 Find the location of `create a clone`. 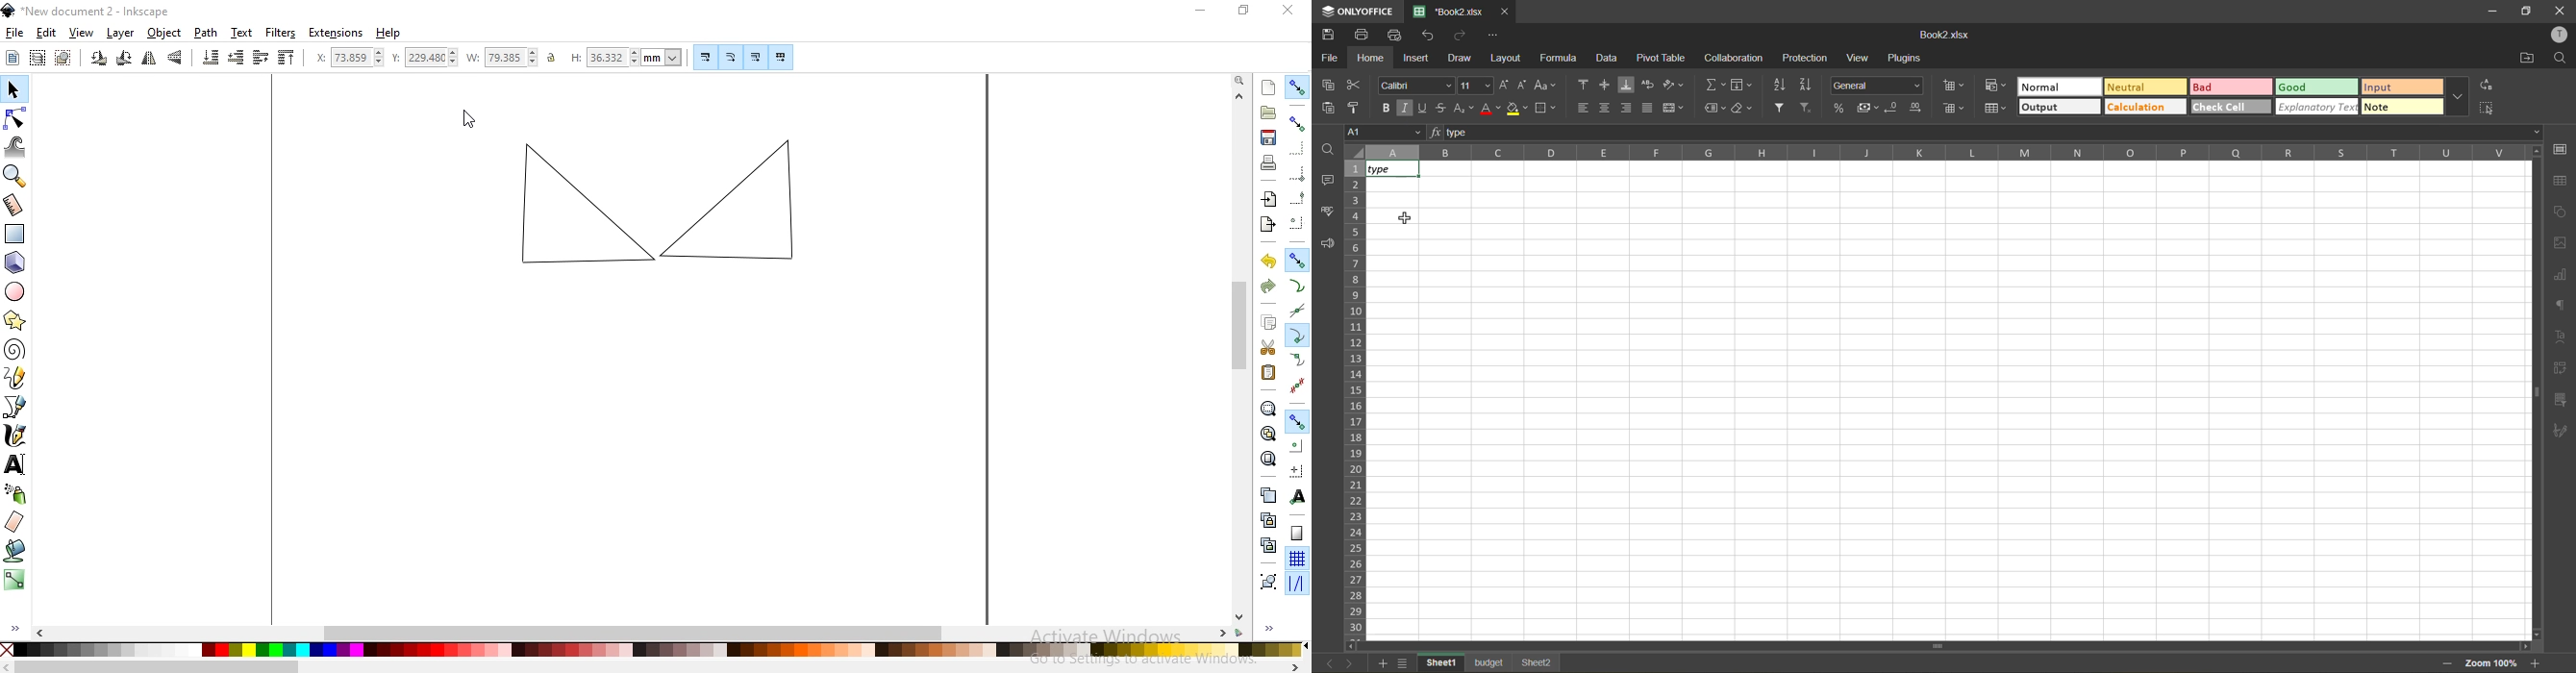

create a clone is located at coordinates (1265, 520).